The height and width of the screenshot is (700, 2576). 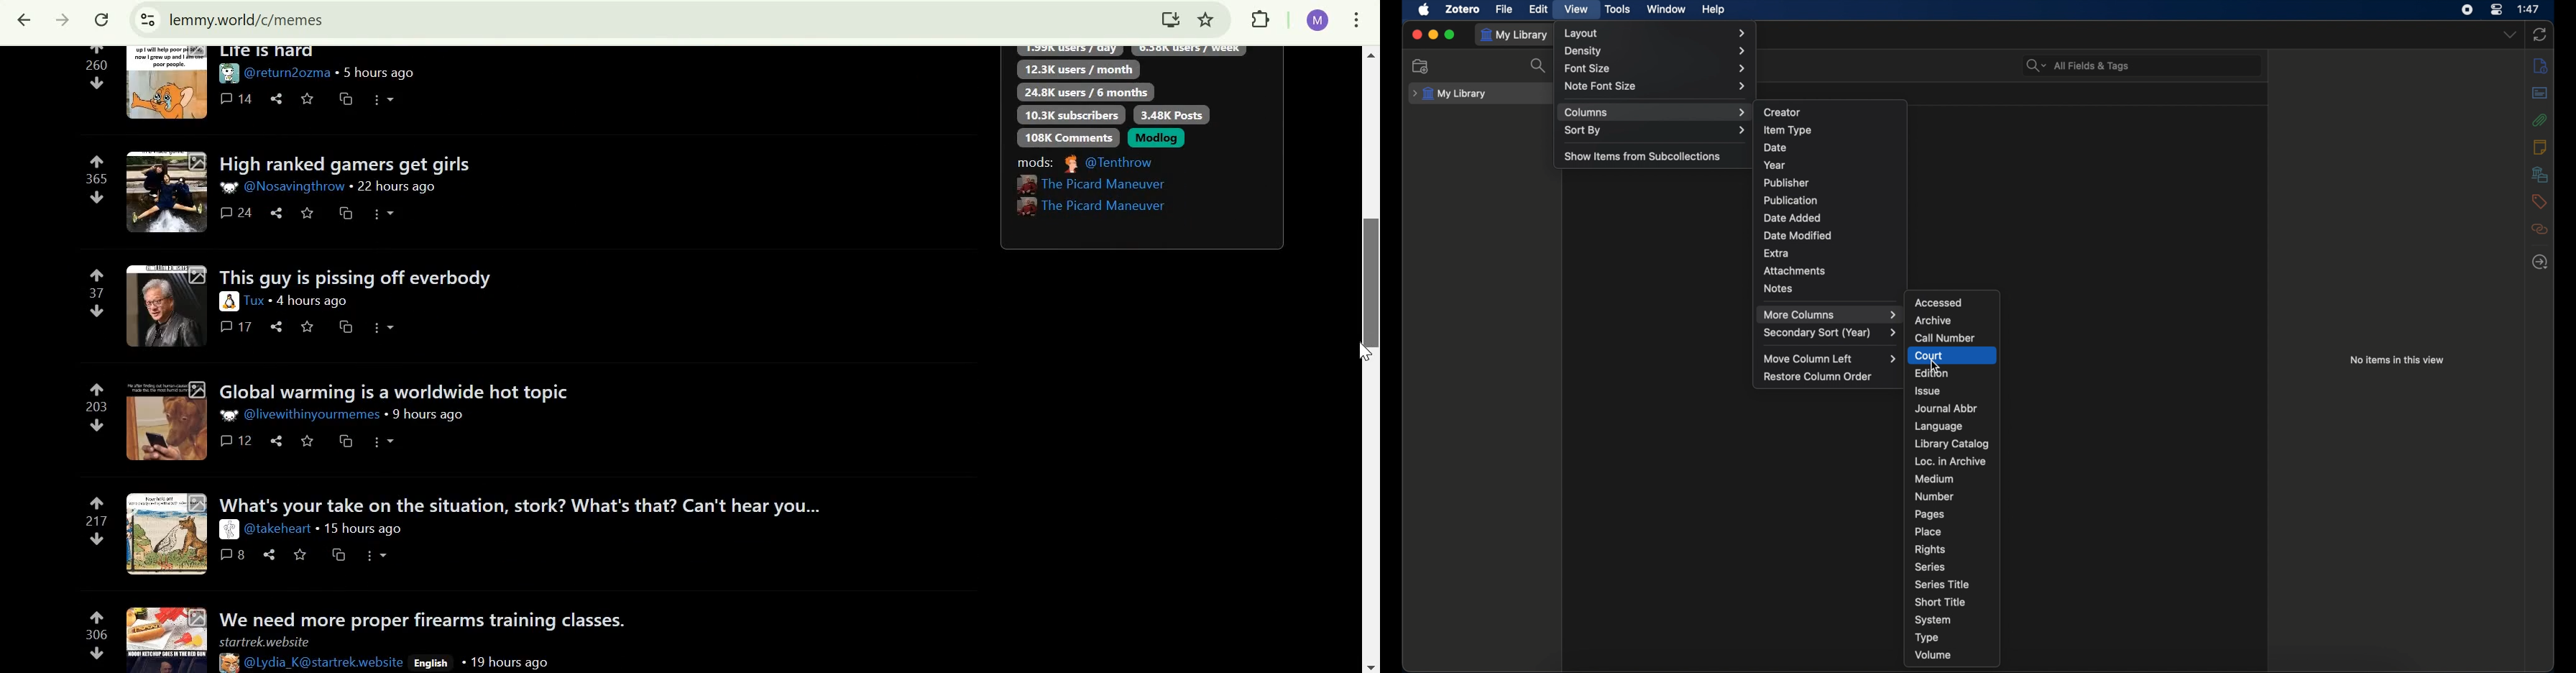 I want to click on upvote, so click(x=98, y=614).